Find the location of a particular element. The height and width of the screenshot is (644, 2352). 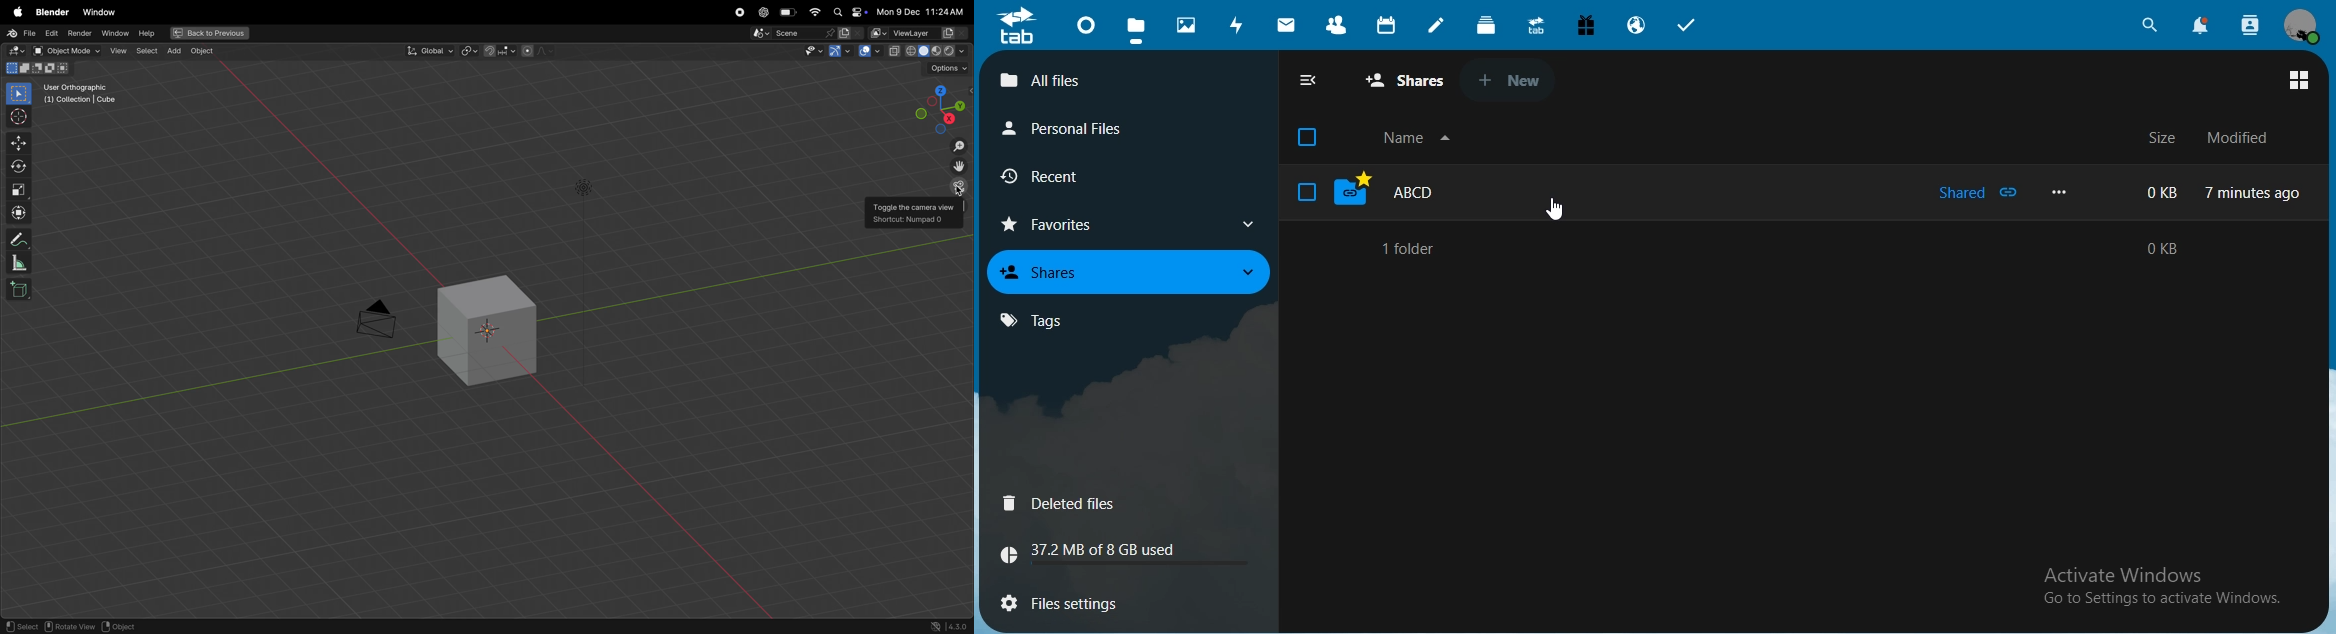

rotate is located at coordinates (16, 167).